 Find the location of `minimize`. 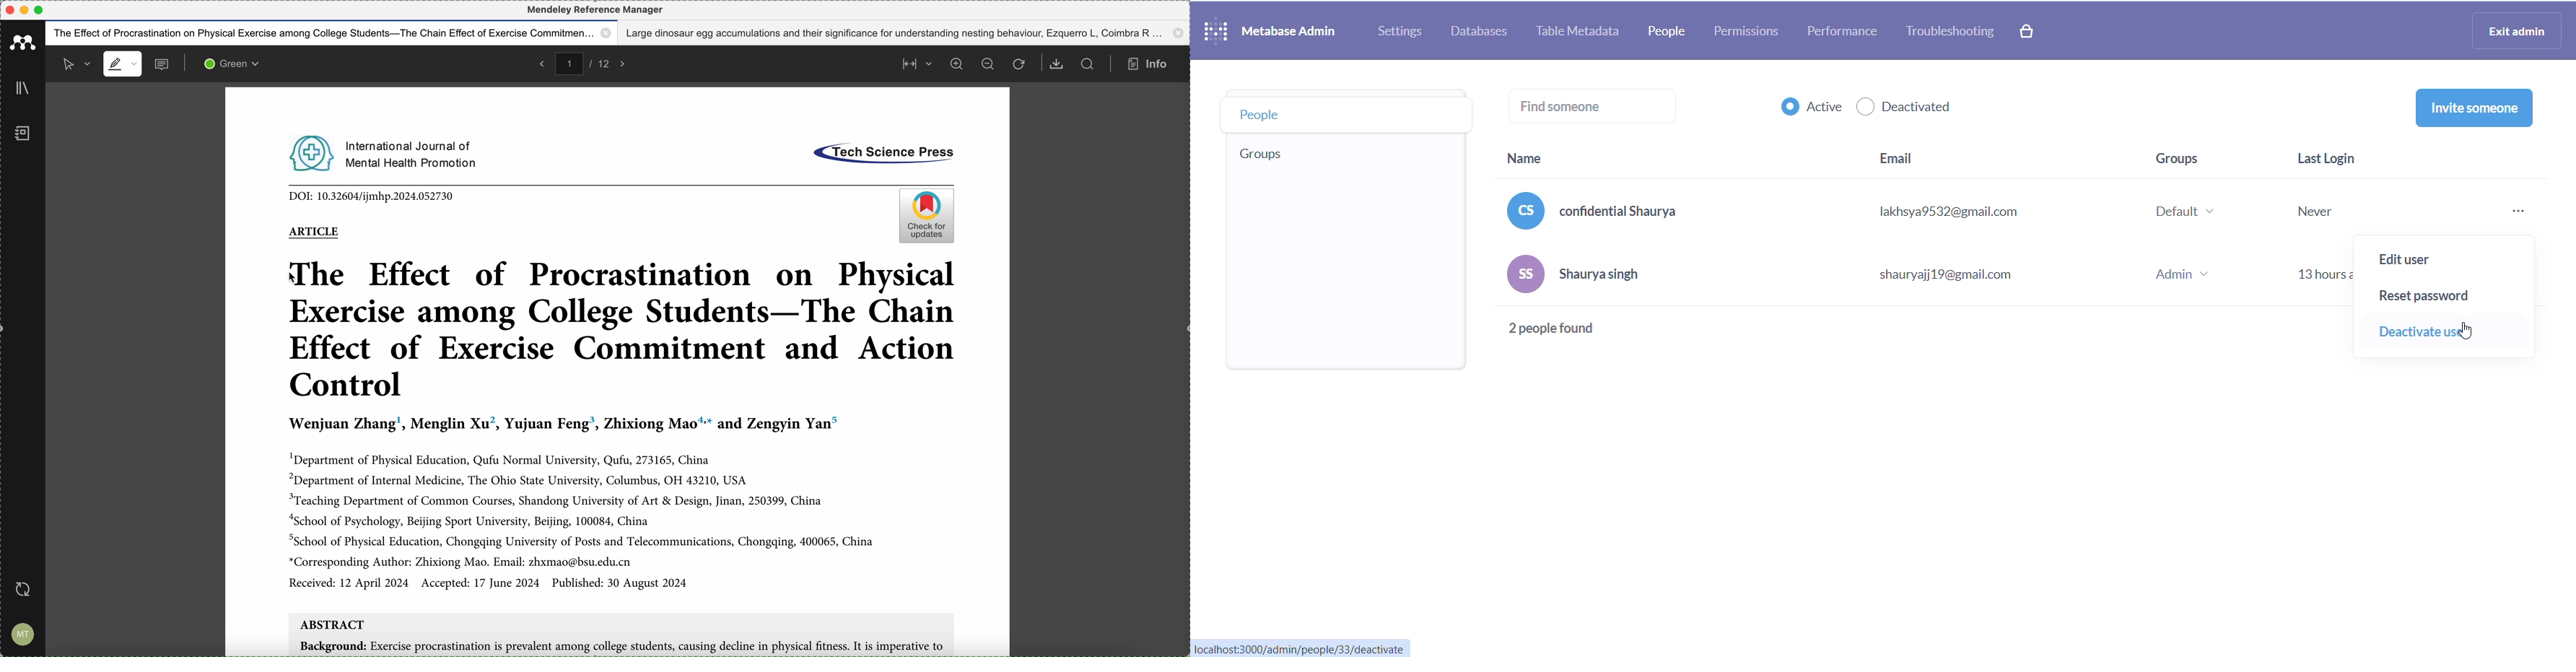

minimize is located at coordinates (26, 10).